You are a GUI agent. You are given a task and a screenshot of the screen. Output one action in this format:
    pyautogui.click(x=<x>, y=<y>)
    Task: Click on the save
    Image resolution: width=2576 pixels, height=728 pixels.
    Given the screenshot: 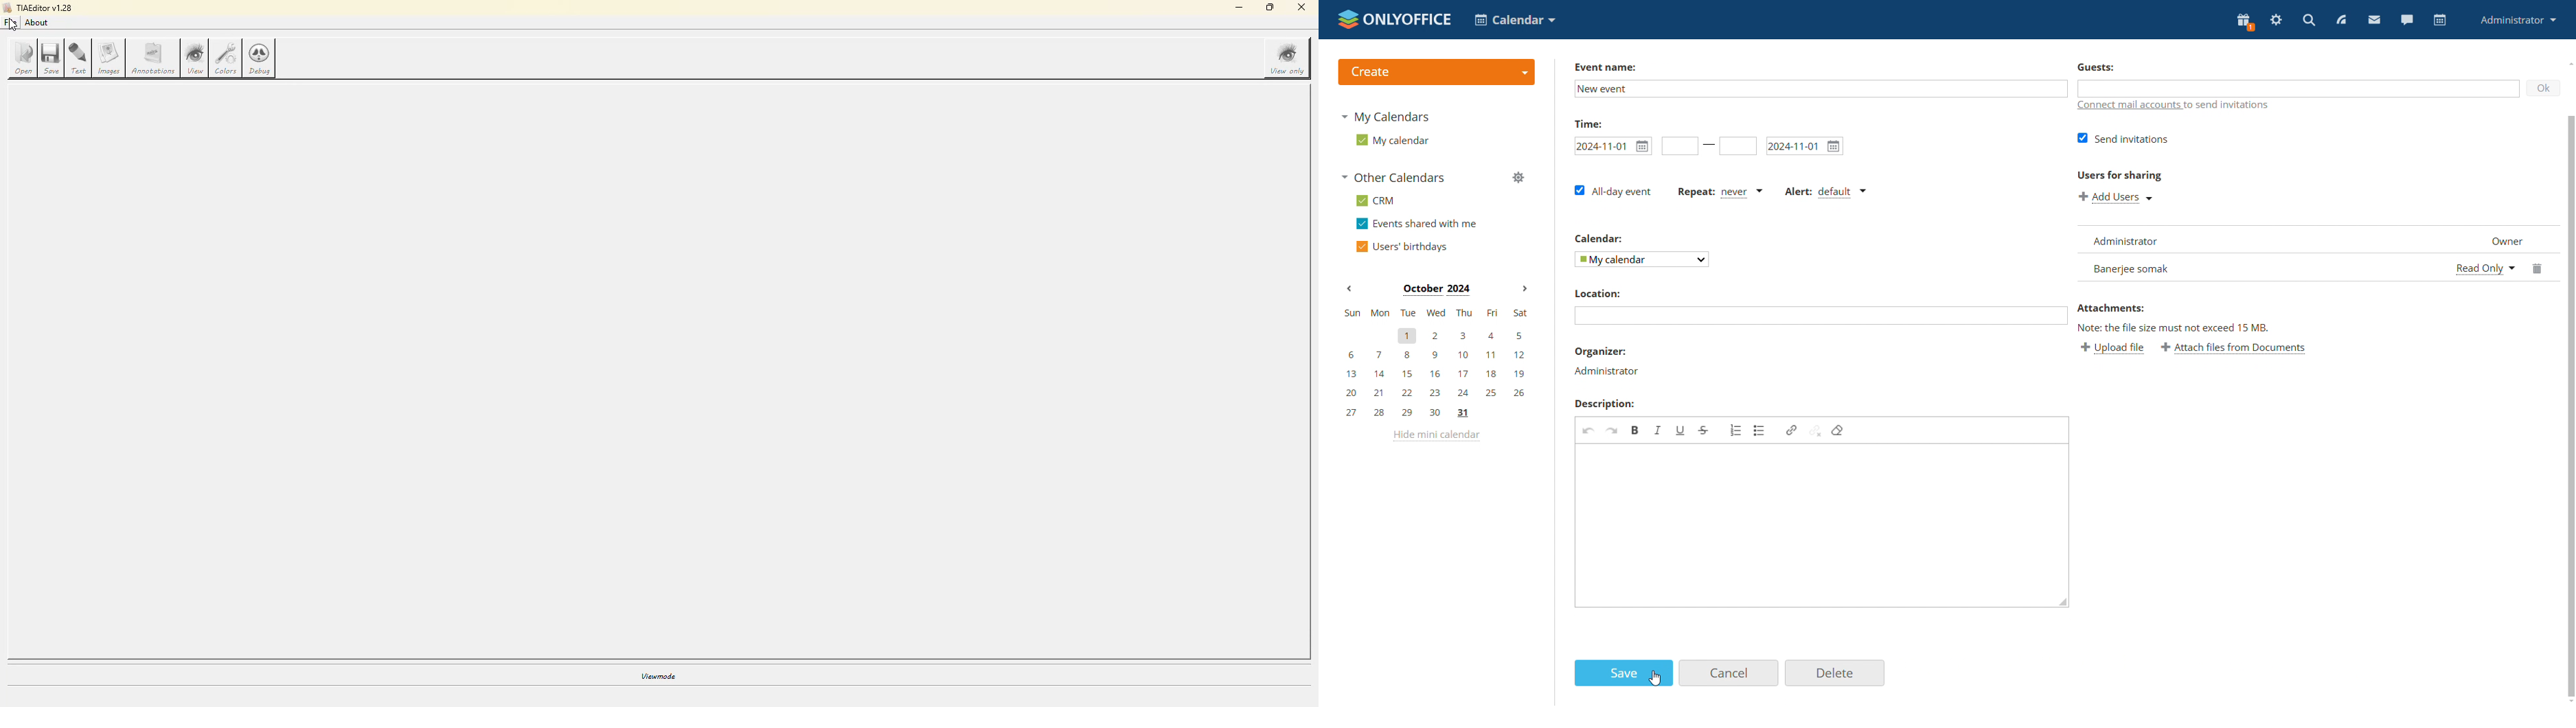 What is the action you would take?
    pyautogui.click(x=52, y=58)
    